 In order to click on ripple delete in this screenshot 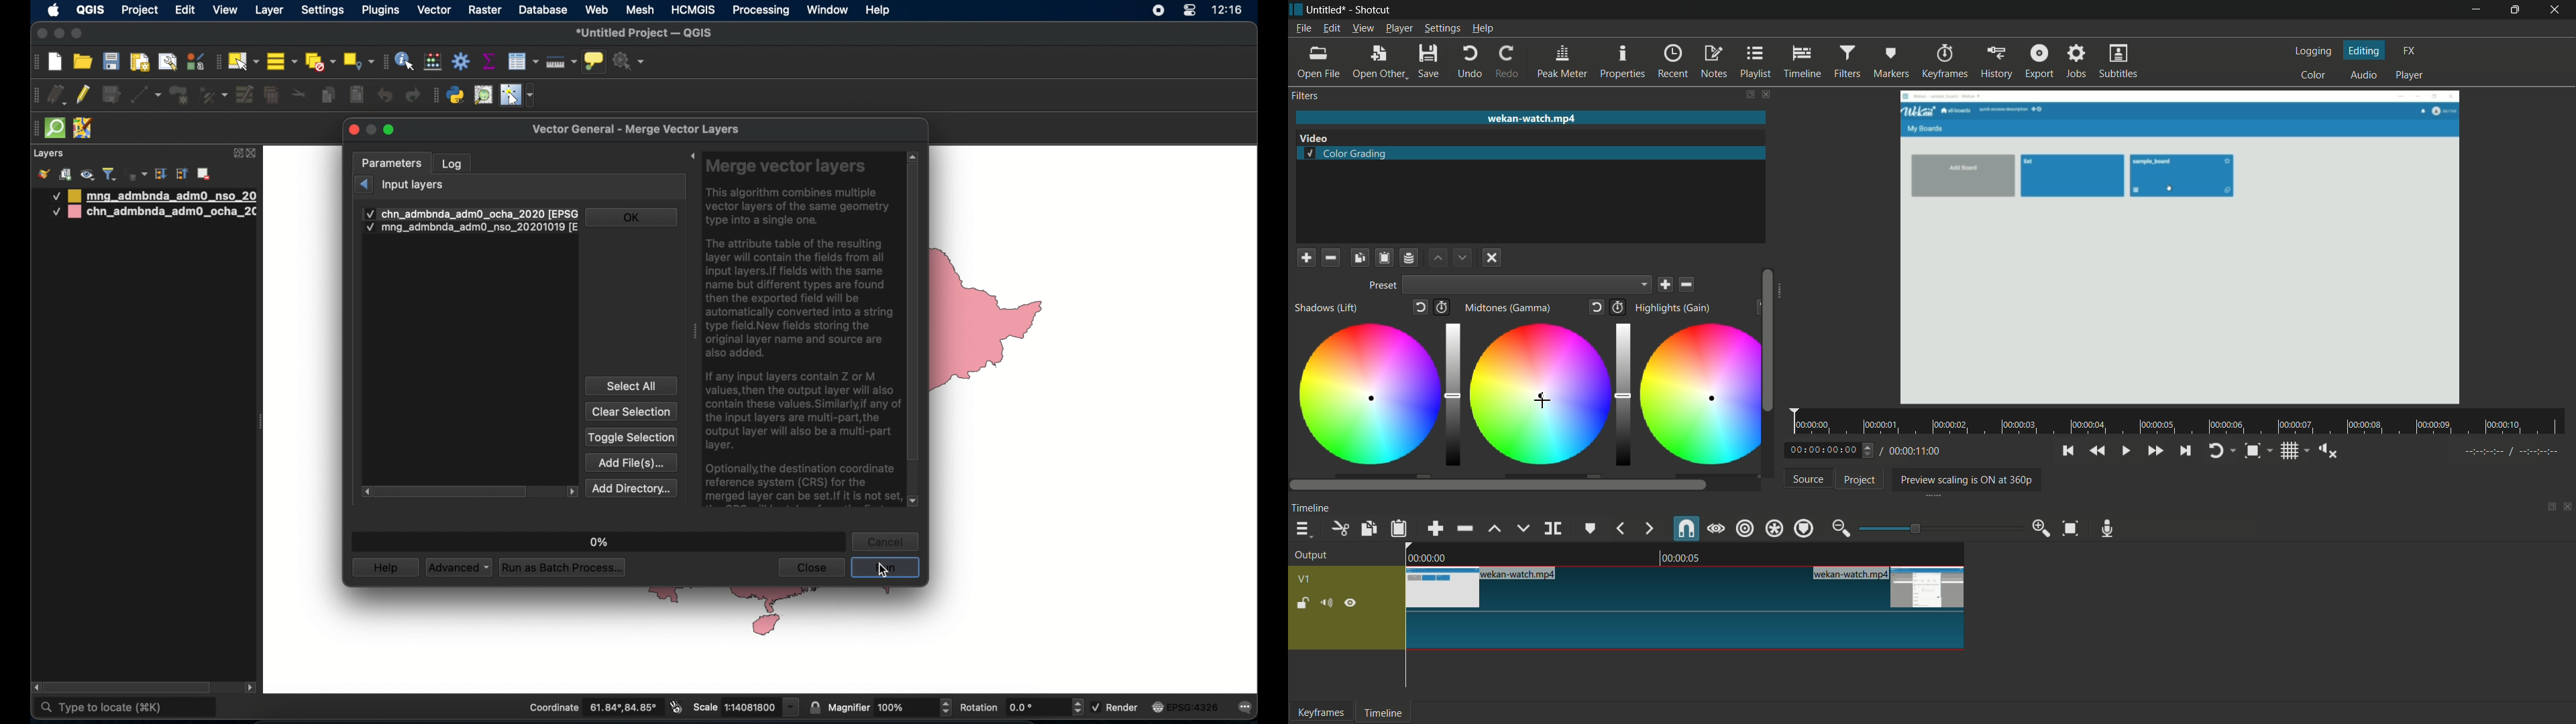, I will do `click(1463, 528)`.